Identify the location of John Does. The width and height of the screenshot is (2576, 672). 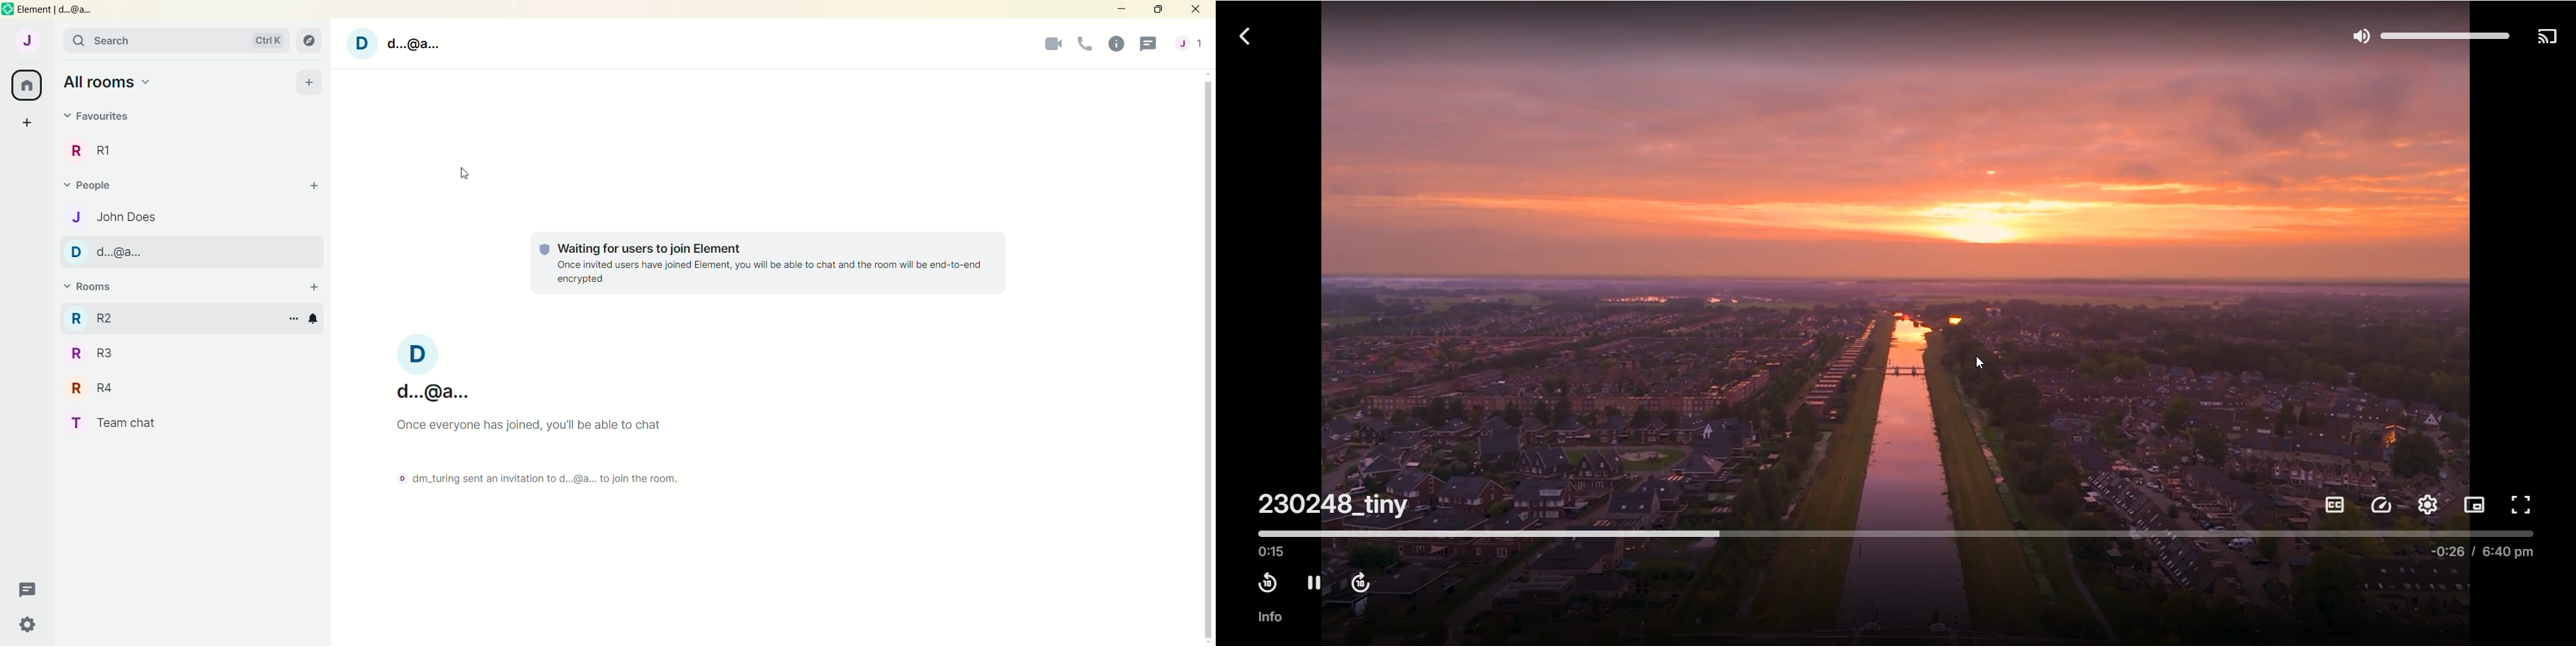
(129, 217).